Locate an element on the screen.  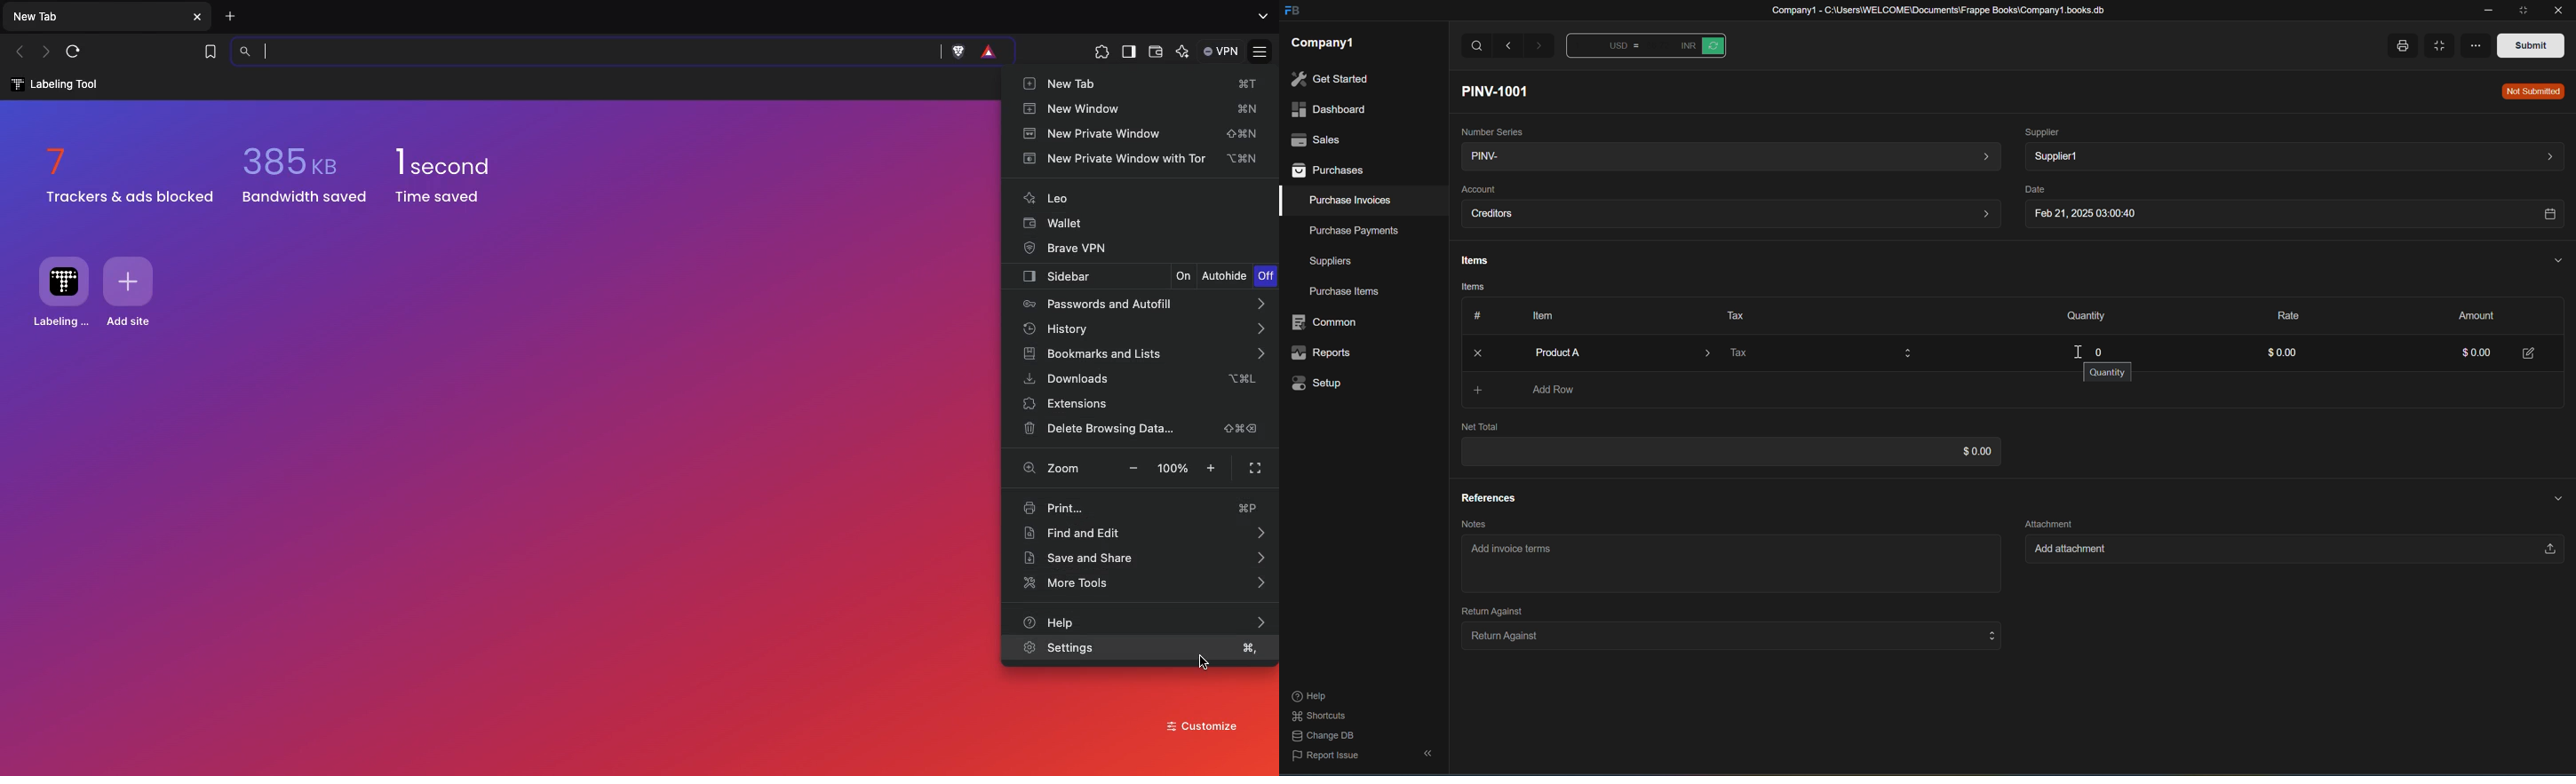
Submit is located at coordinates (2531, 45).